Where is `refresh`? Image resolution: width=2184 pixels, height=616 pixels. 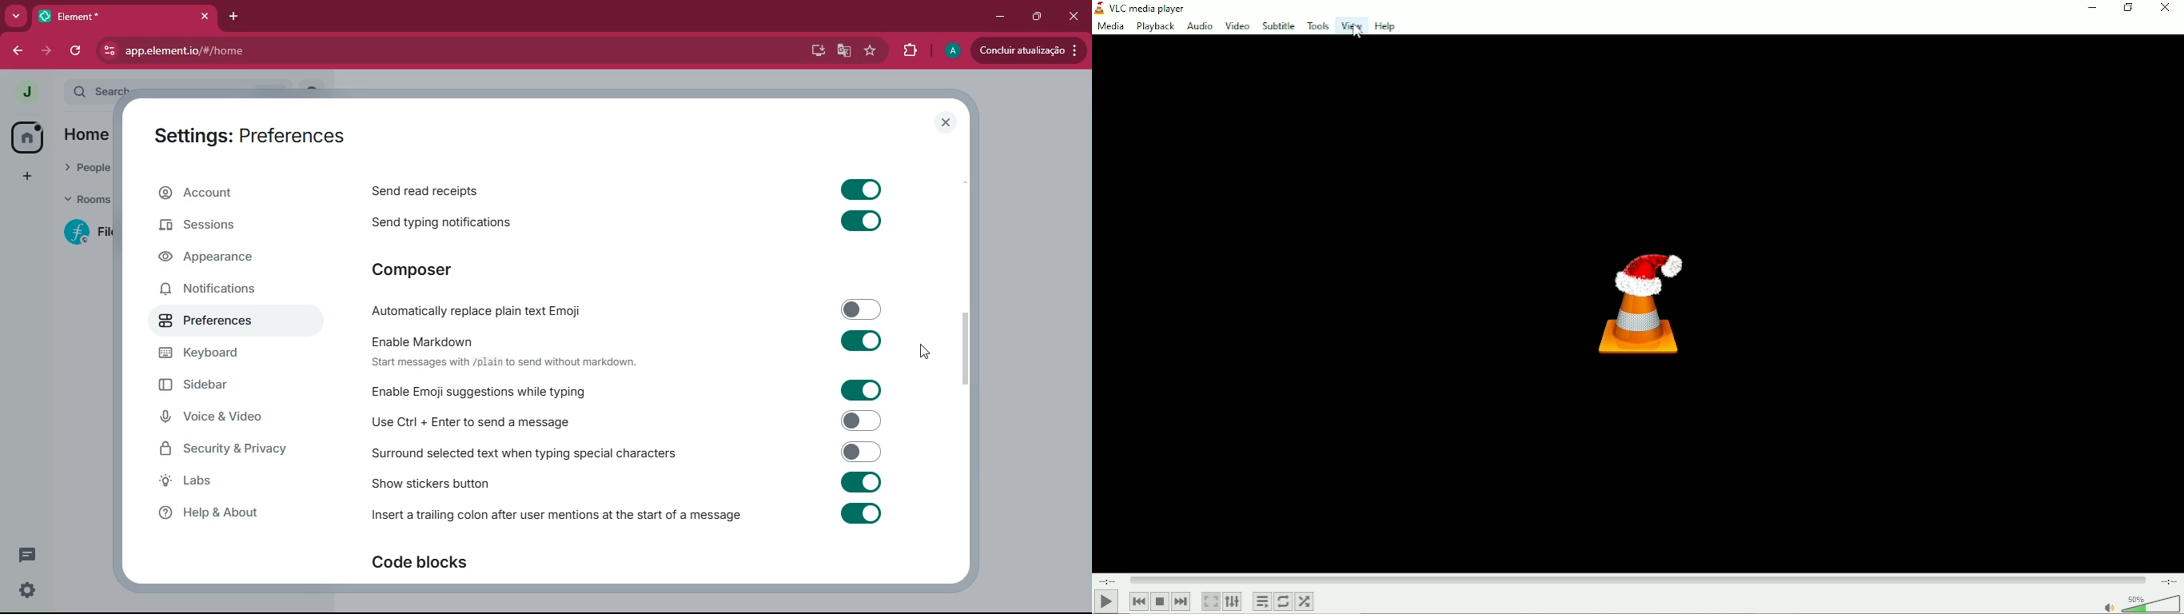 refresh is located at coordinates (79, 51).